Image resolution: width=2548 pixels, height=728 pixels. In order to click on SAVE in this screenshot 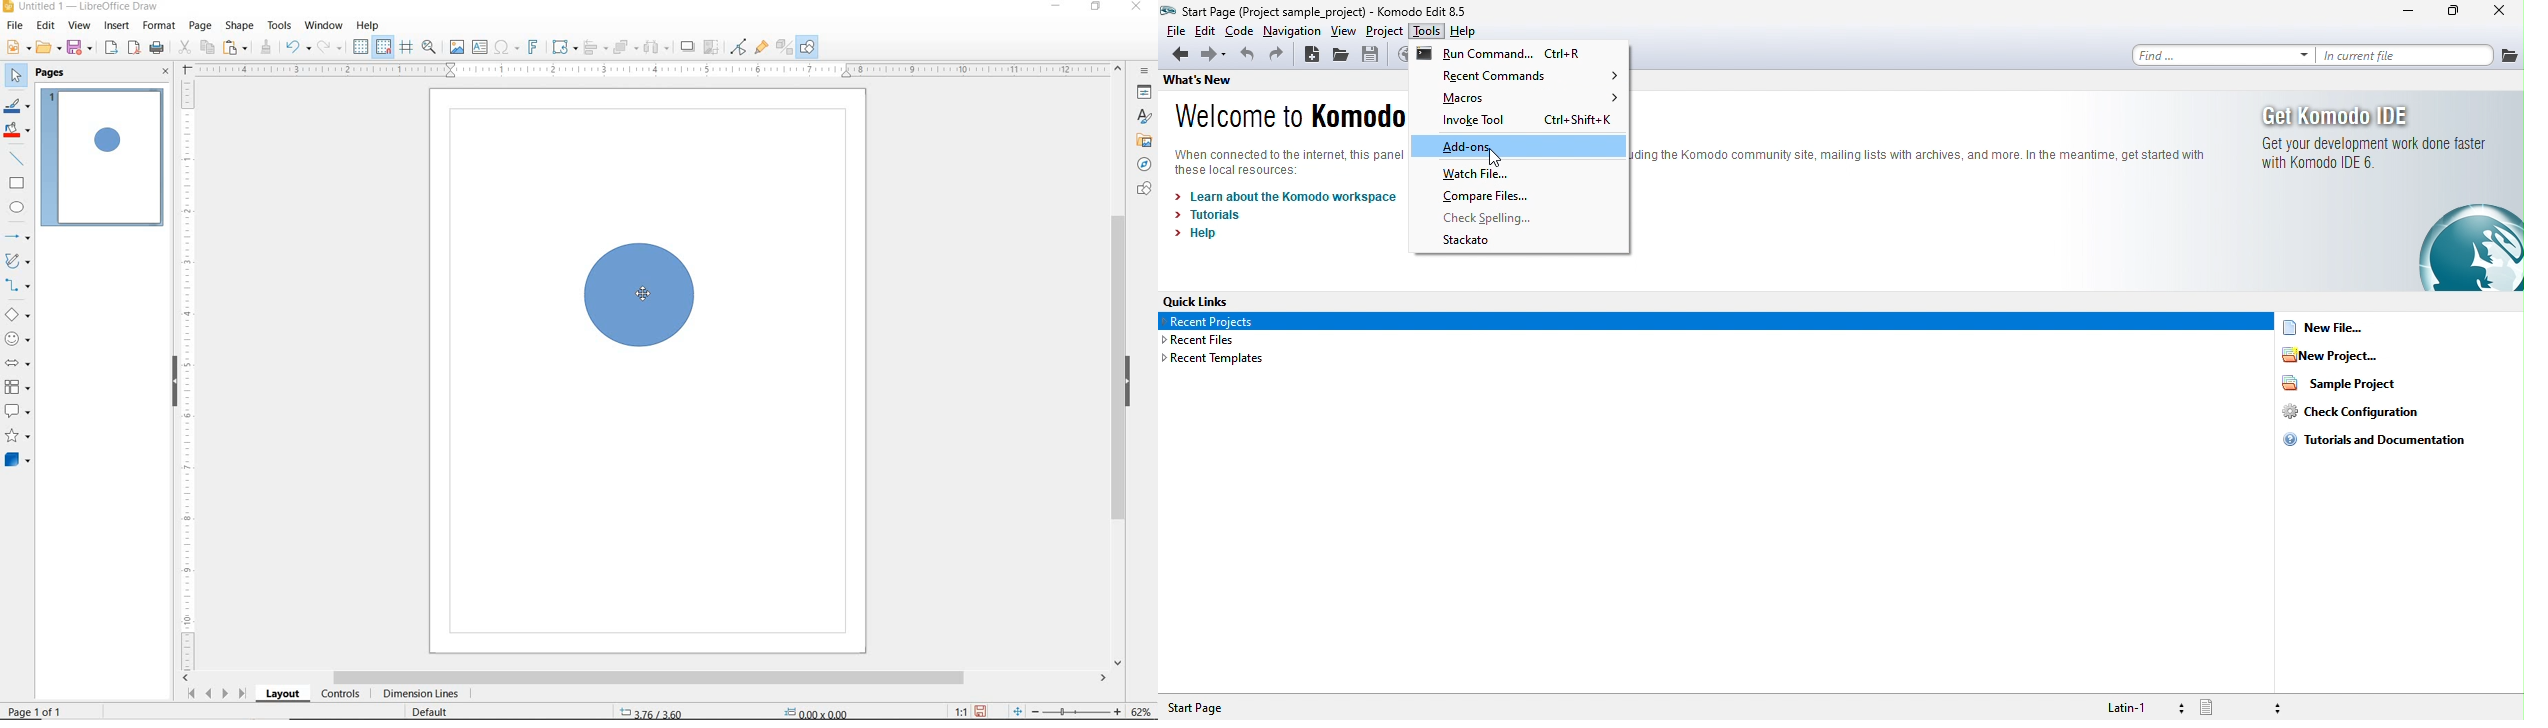, I will do `click(982, 711)`.